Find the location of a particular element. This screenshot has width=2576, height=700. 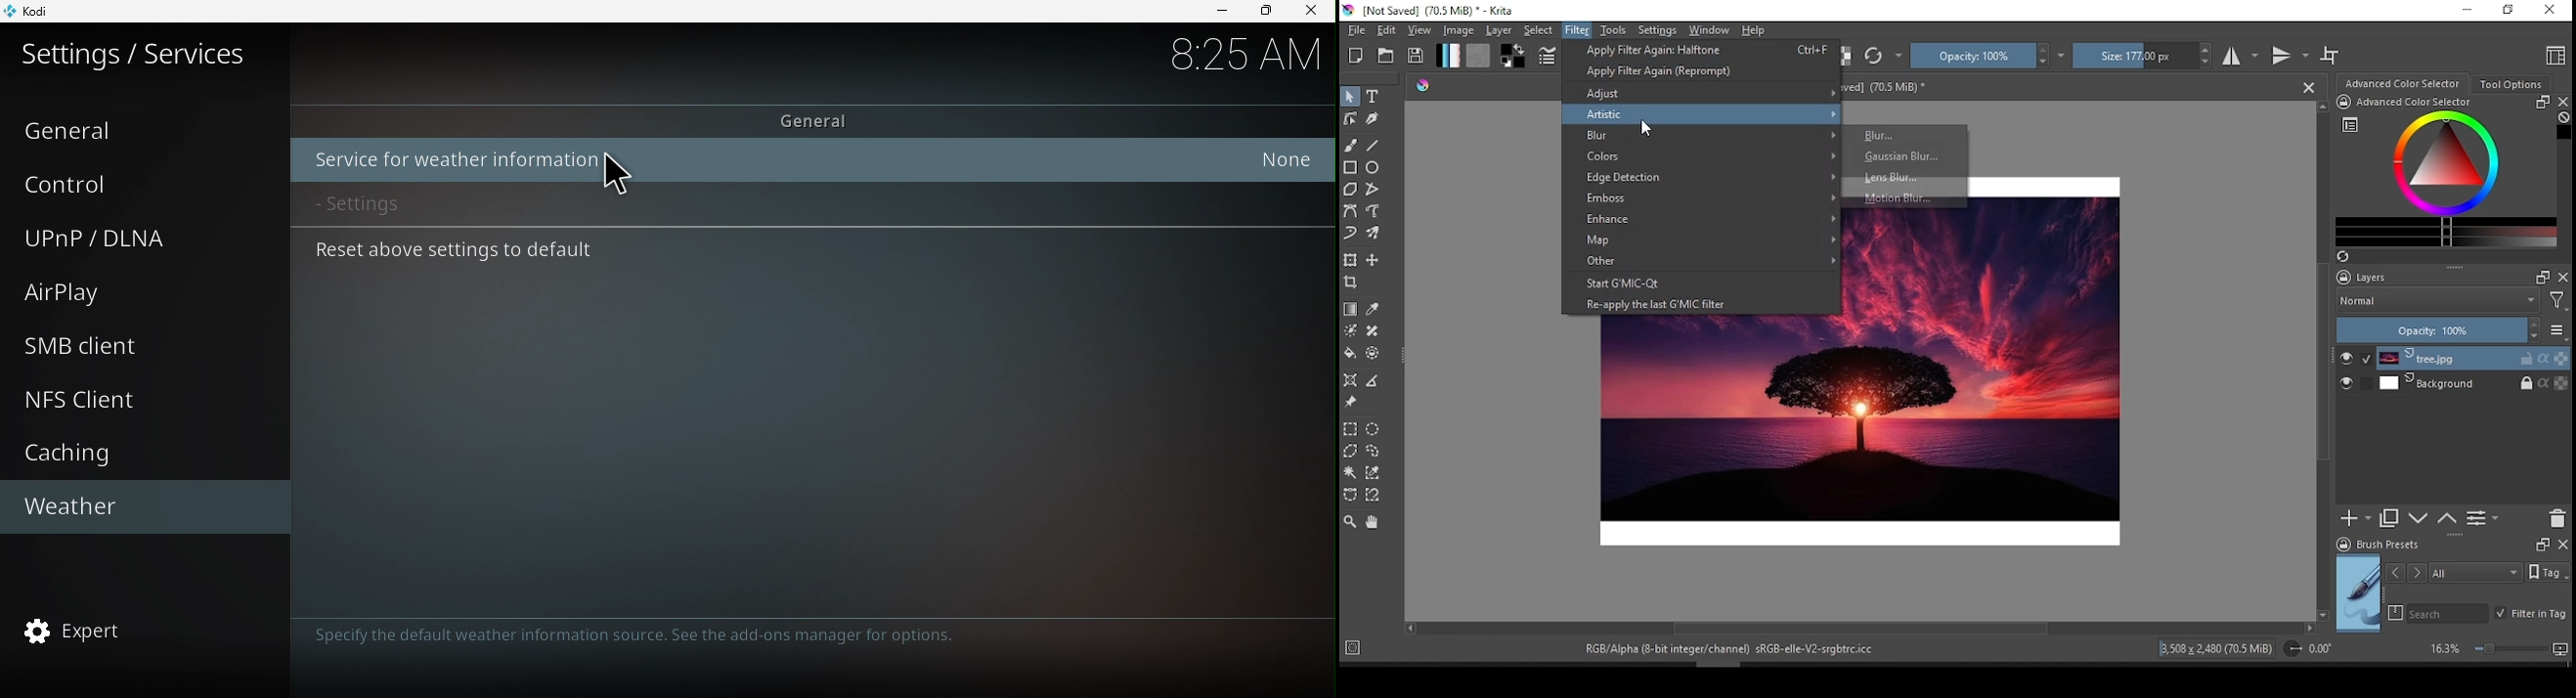

blend mode is located at coordinates (2454, 301).